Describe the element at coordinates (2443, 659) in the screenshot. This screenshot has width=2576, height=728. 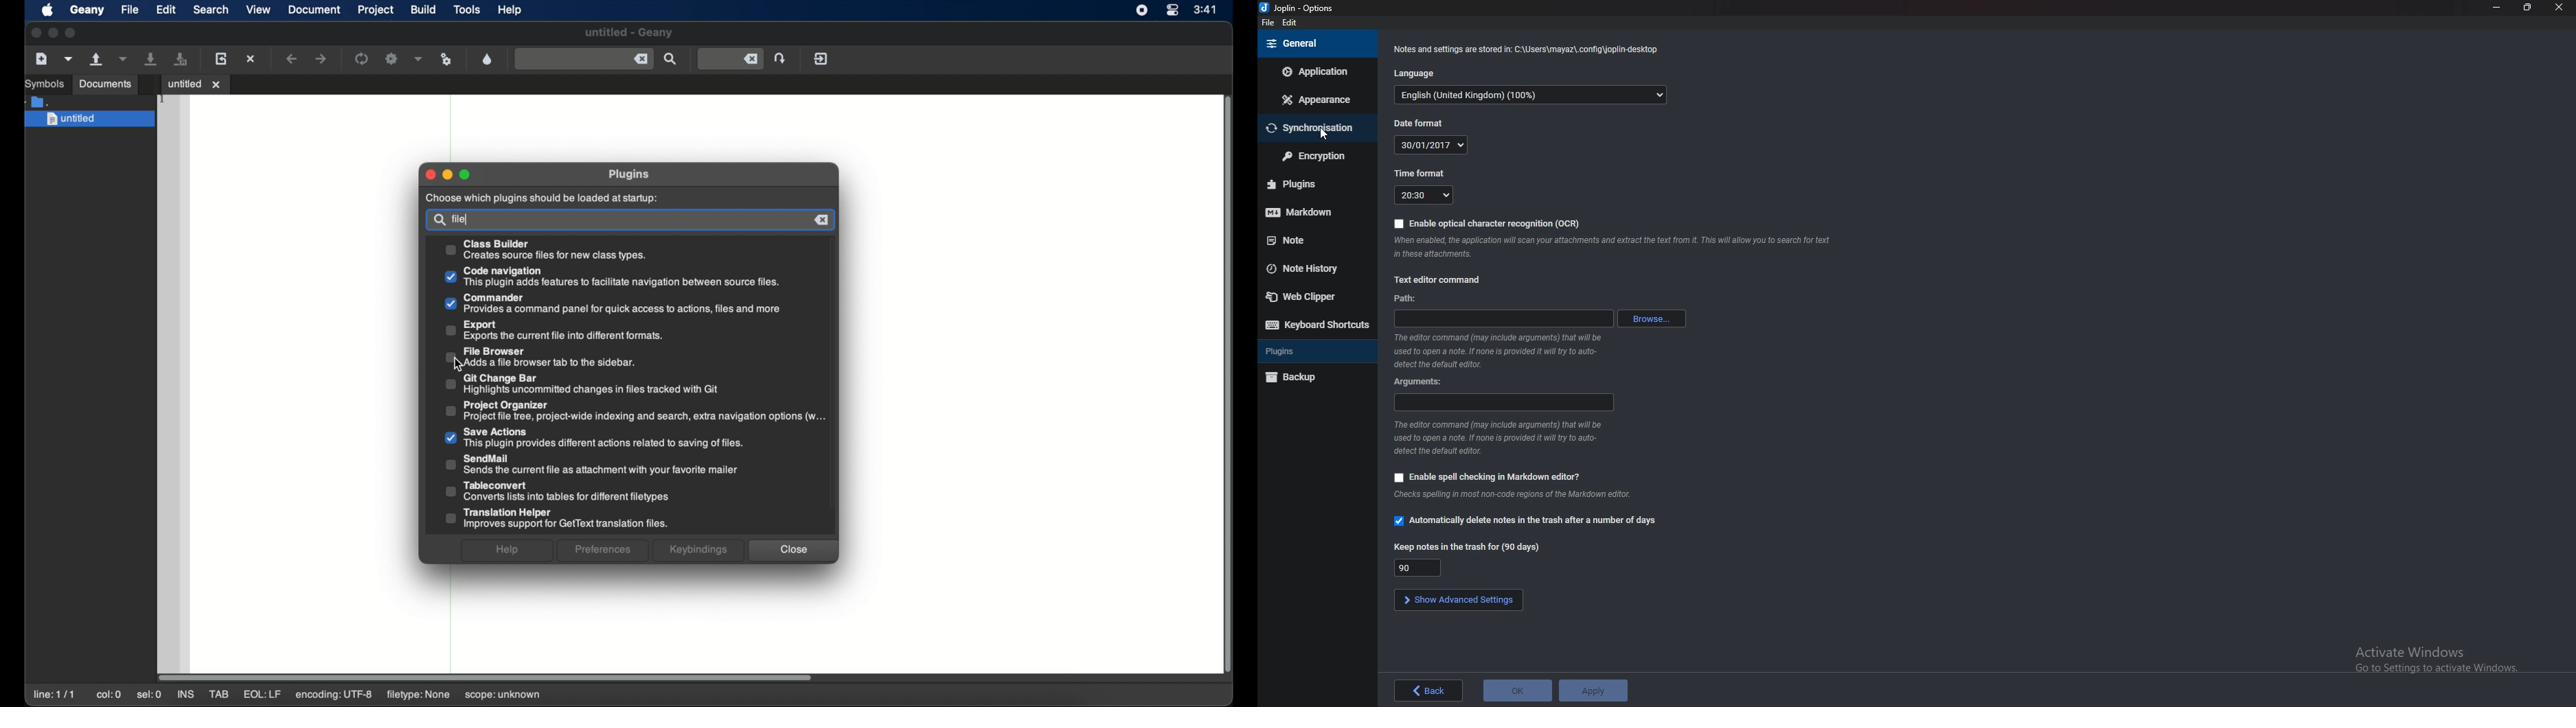
I see `Activate Windows` at that location.